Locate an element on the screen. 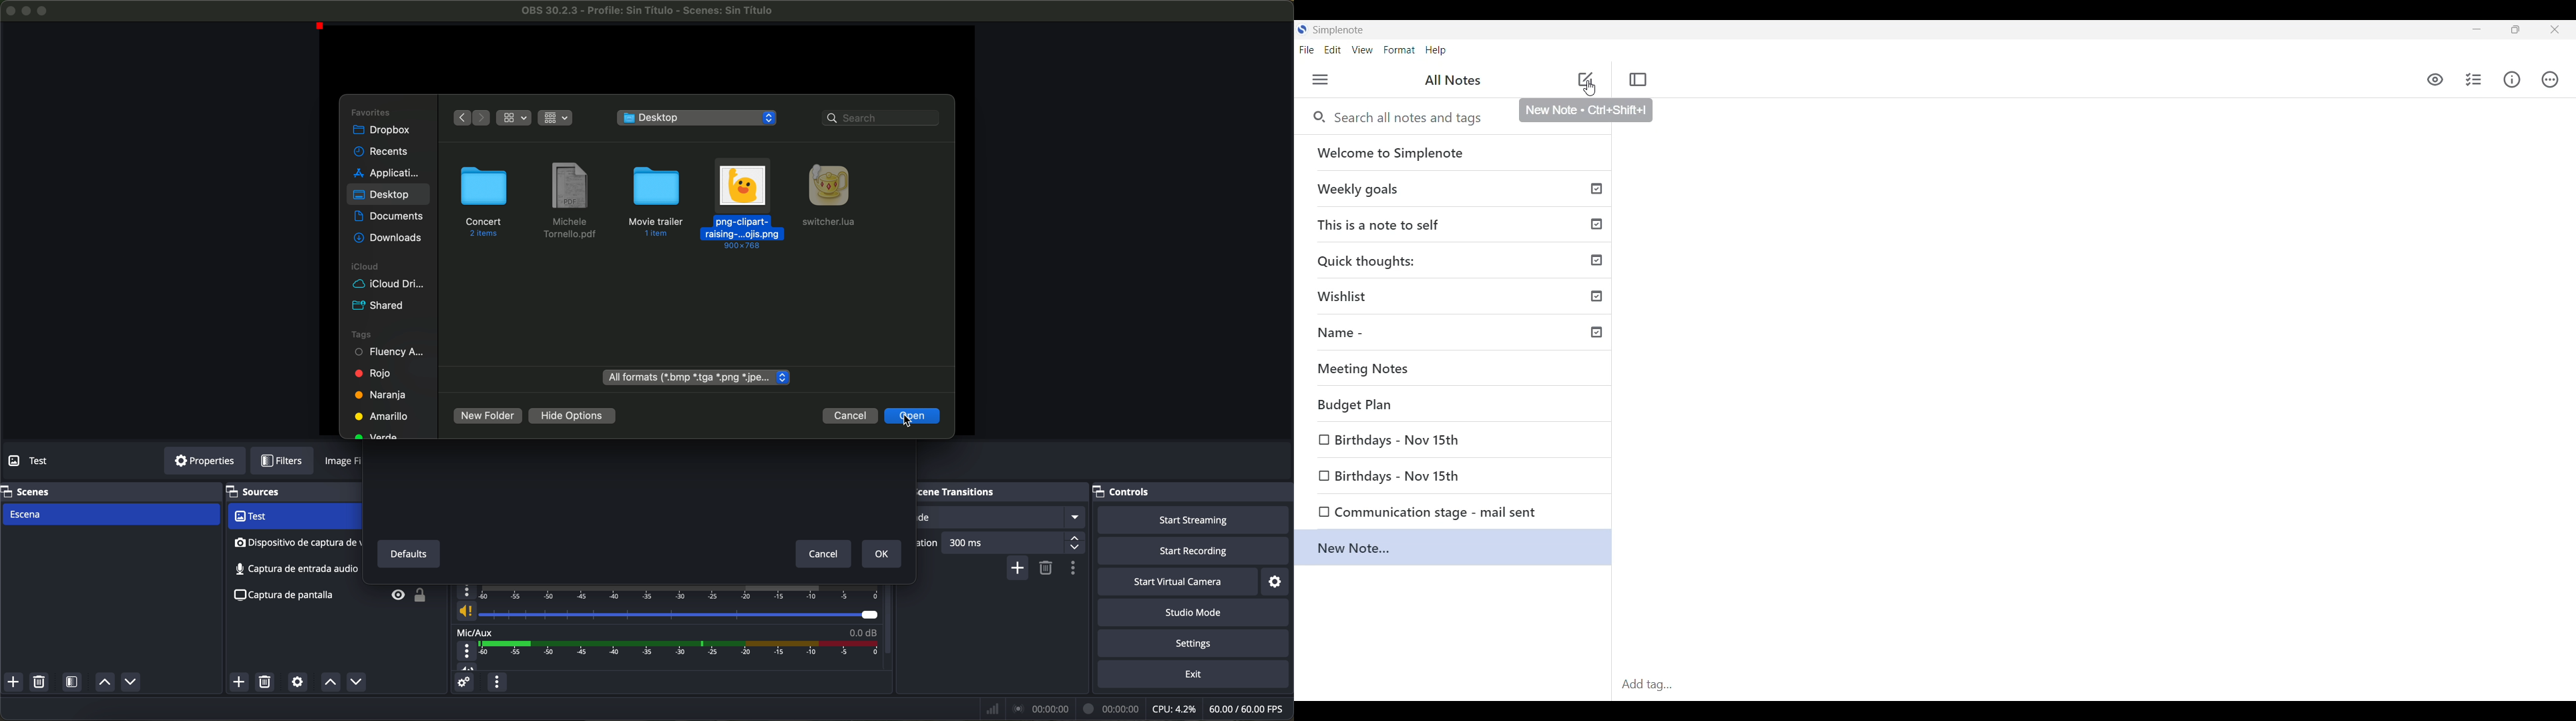  new folder is located at coordinates (488, 416).